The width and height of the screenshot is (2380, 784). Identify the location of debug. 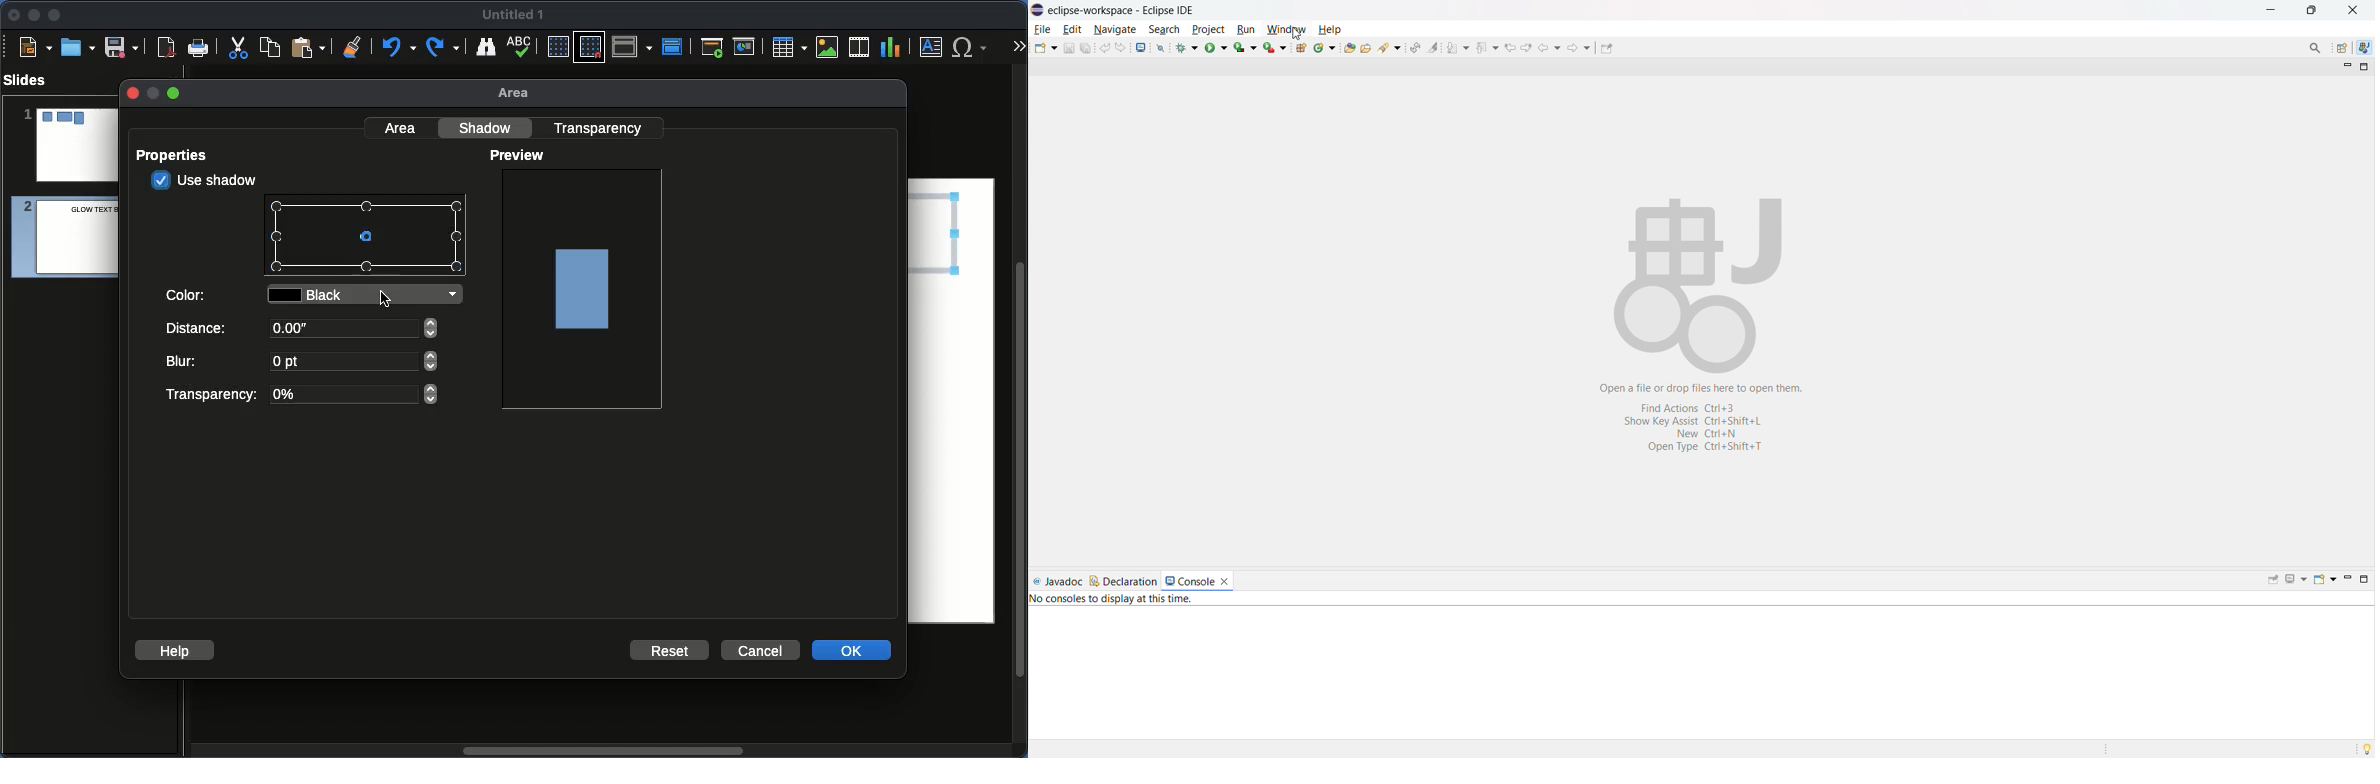
(1187, 47).